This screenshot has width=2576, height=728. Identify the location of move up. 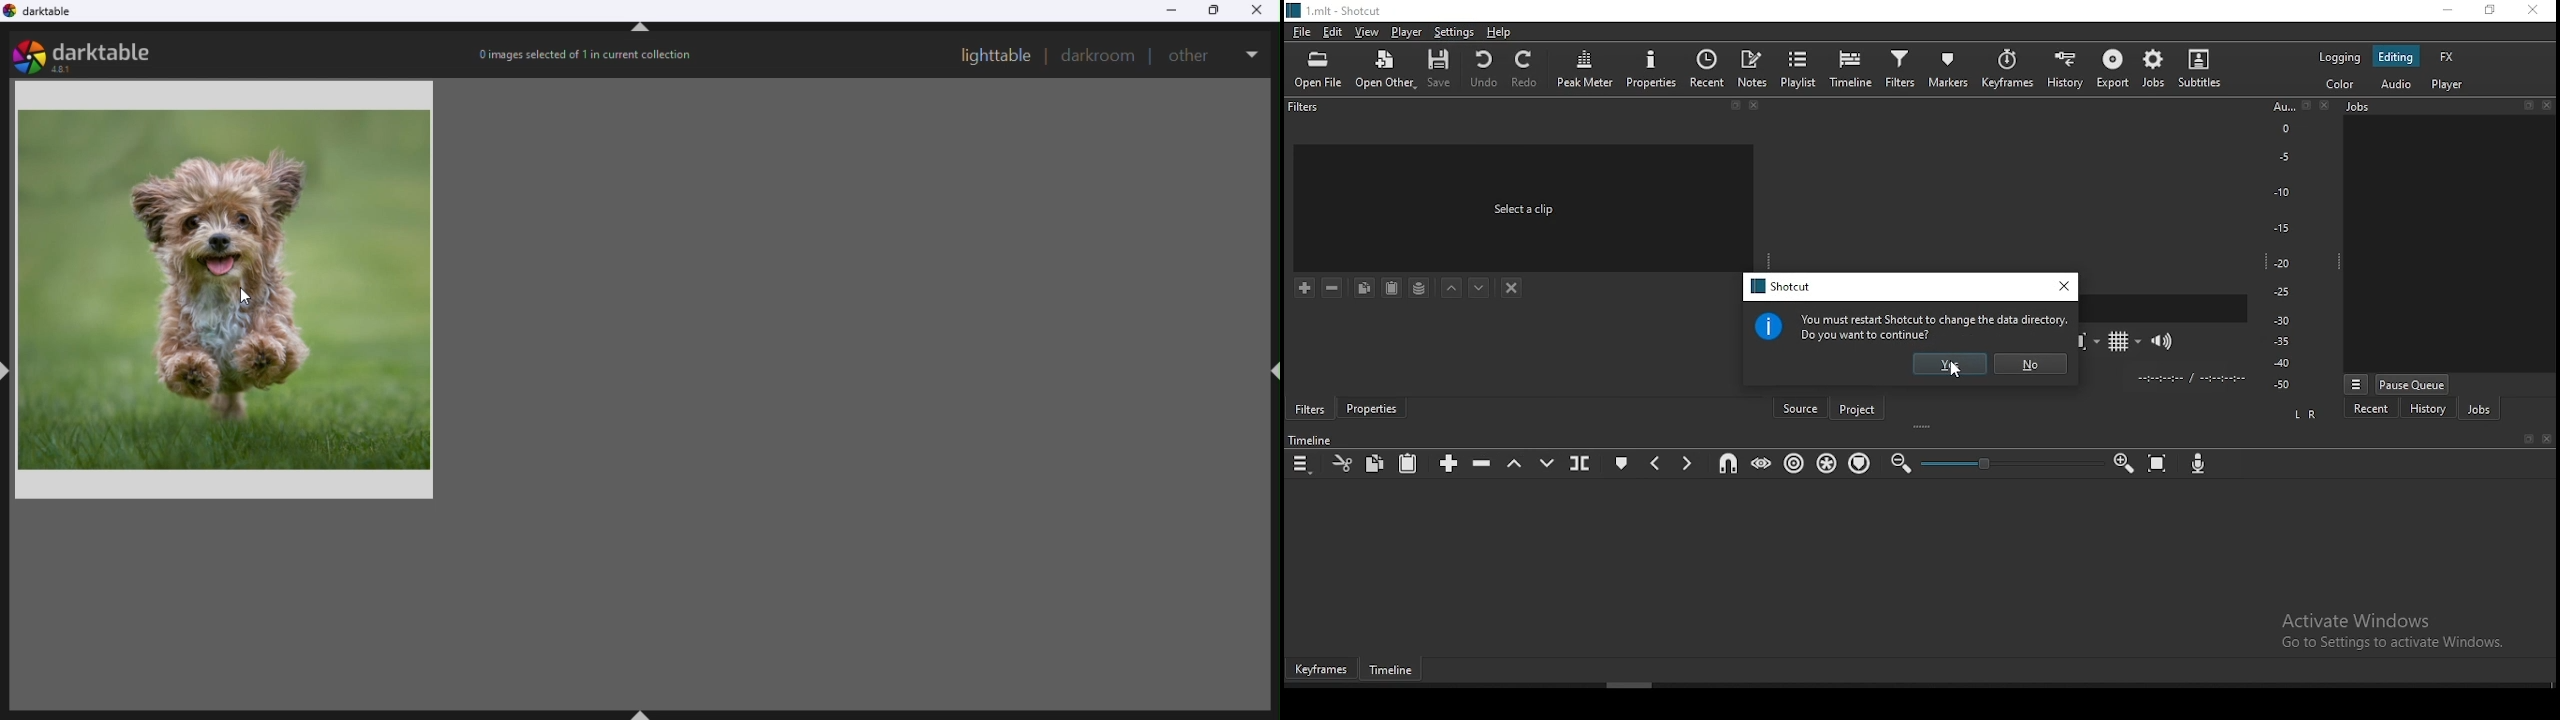
(1481, 288).